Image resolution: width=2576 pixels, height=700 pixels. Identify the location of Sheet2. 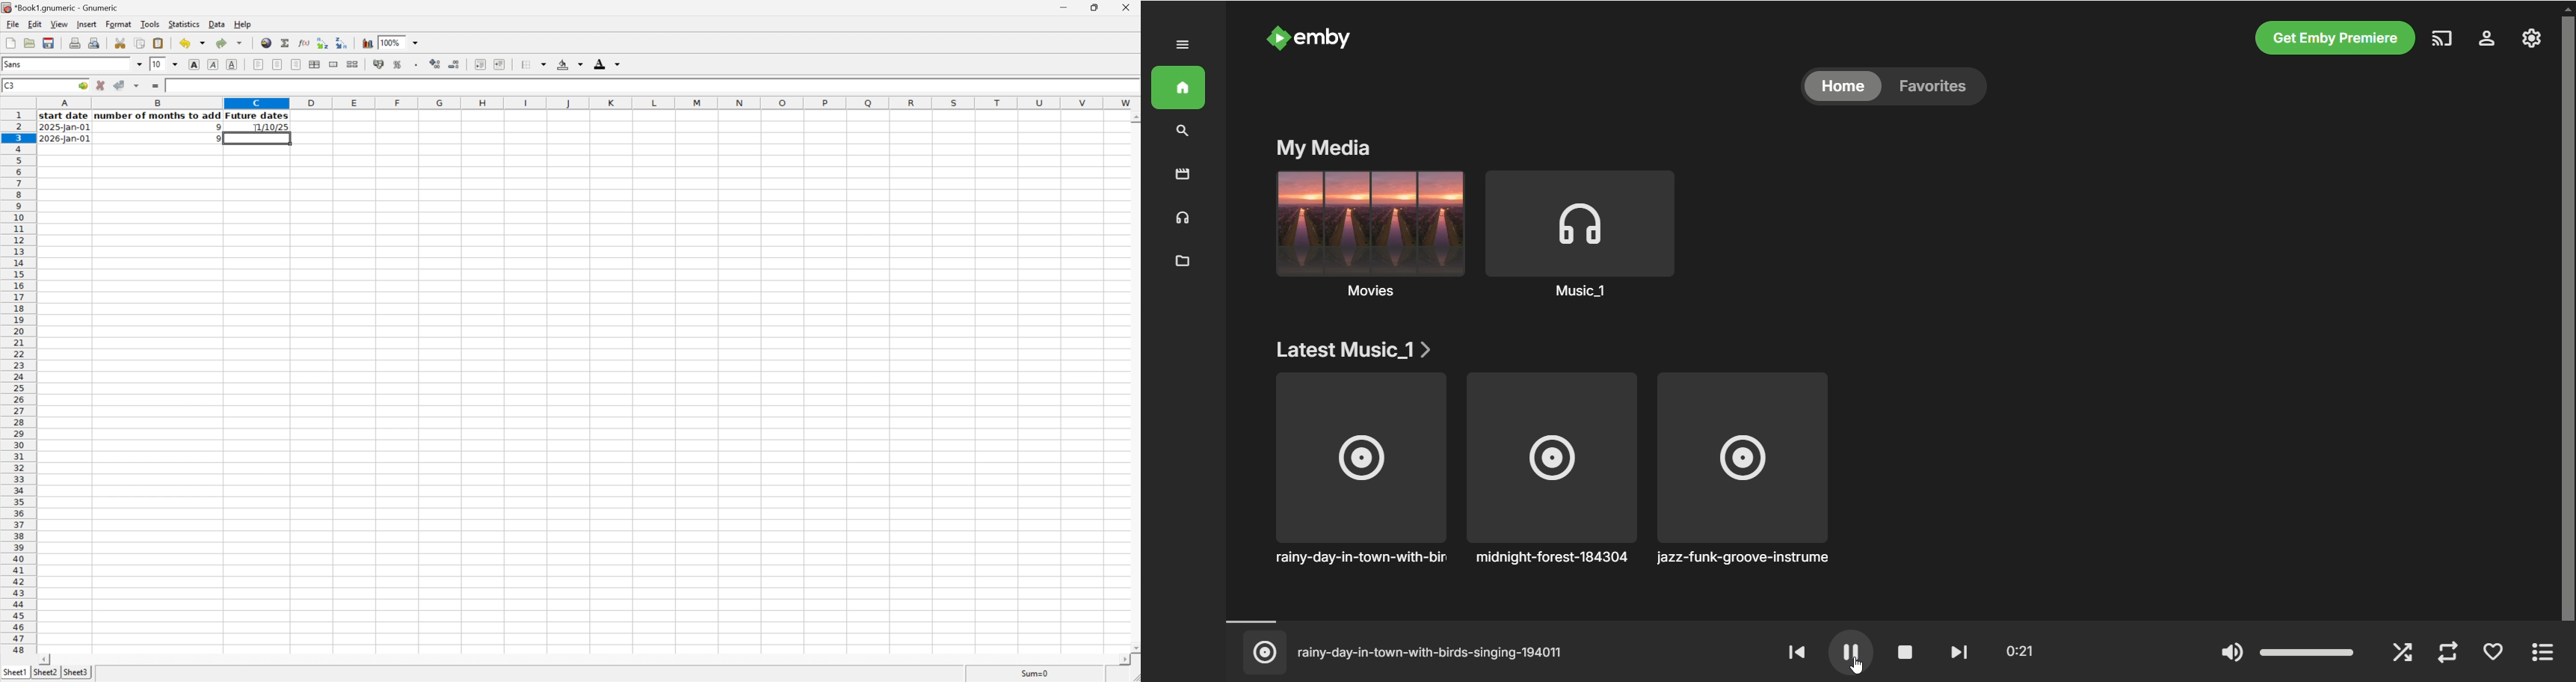
(45, 672).